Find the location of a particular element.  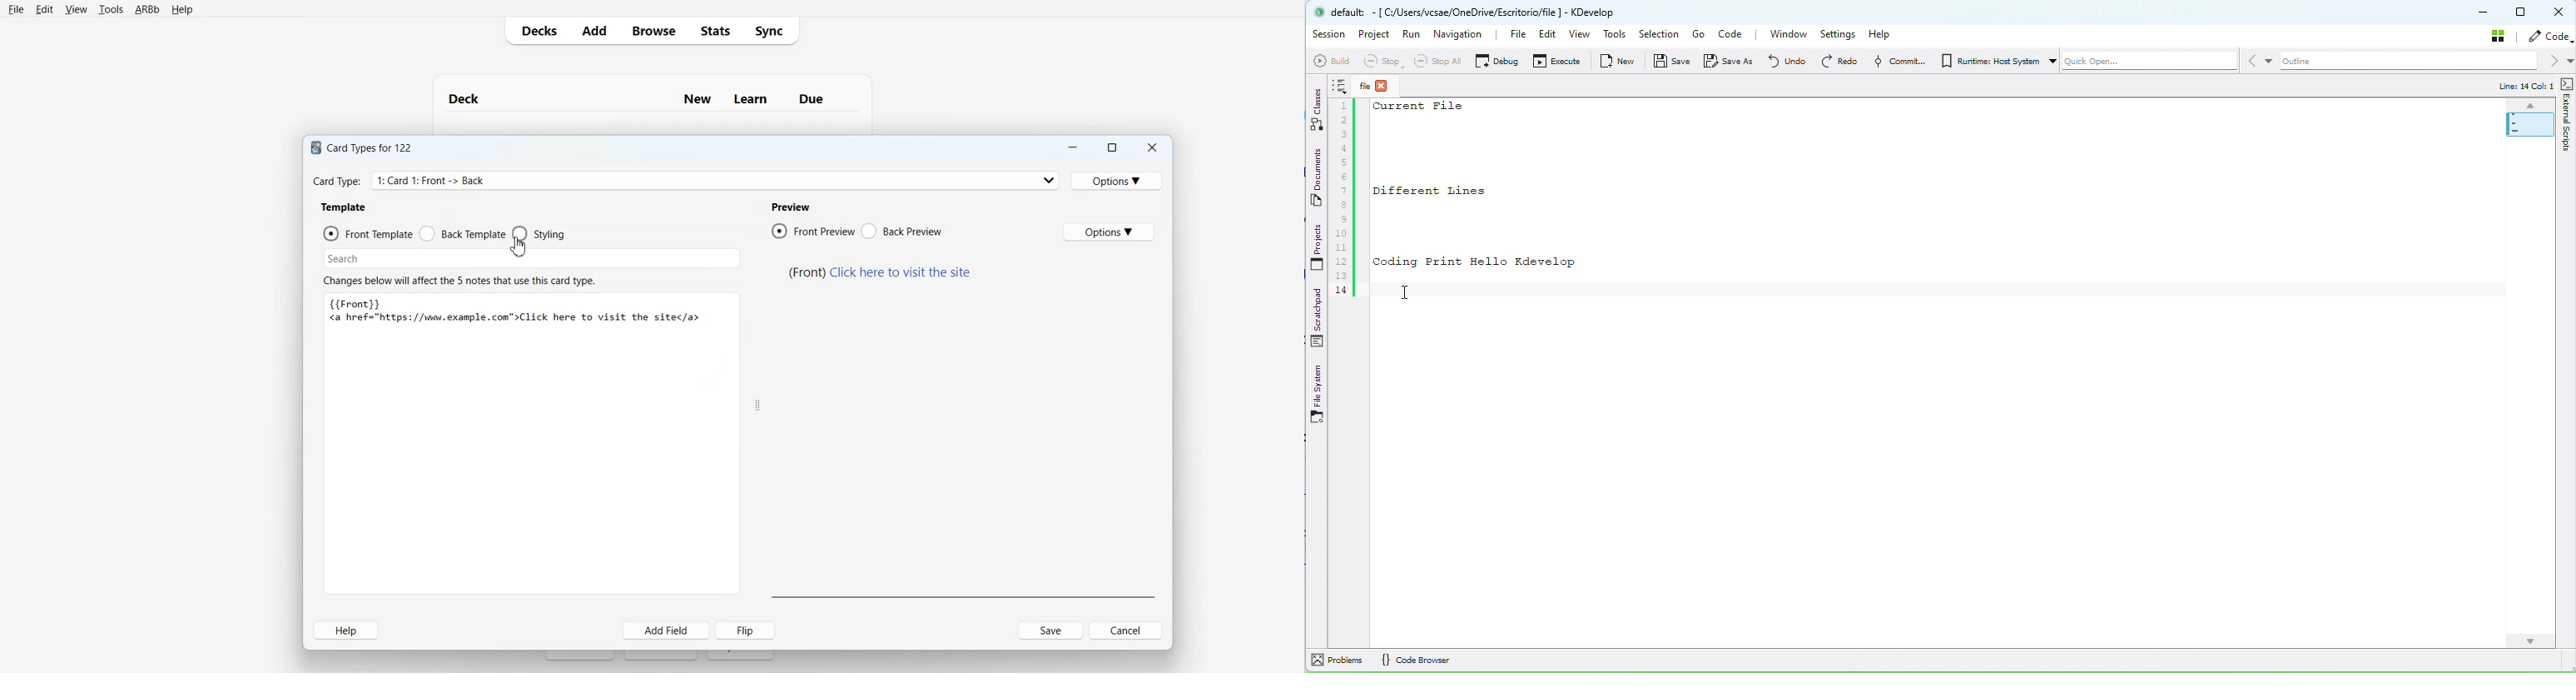

Minimize is located at coordinates (1073, 146).